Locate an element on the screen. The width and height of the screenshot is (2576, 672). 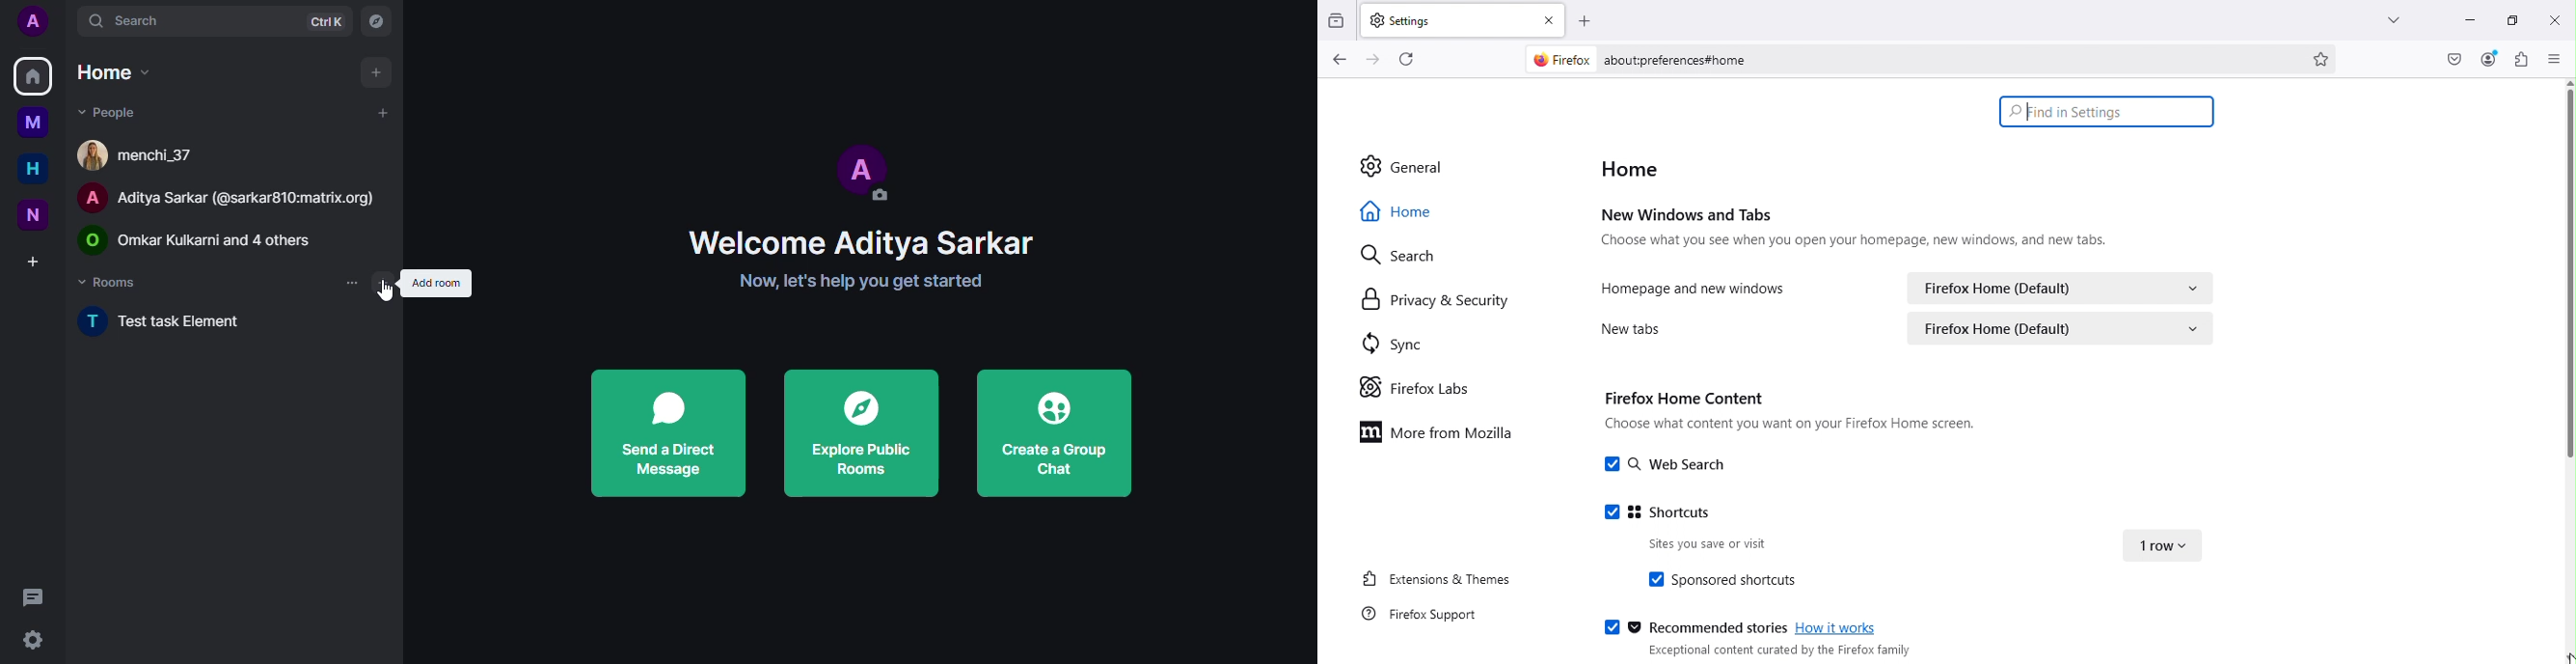
ctrlK is located at coordinates (327, 21).